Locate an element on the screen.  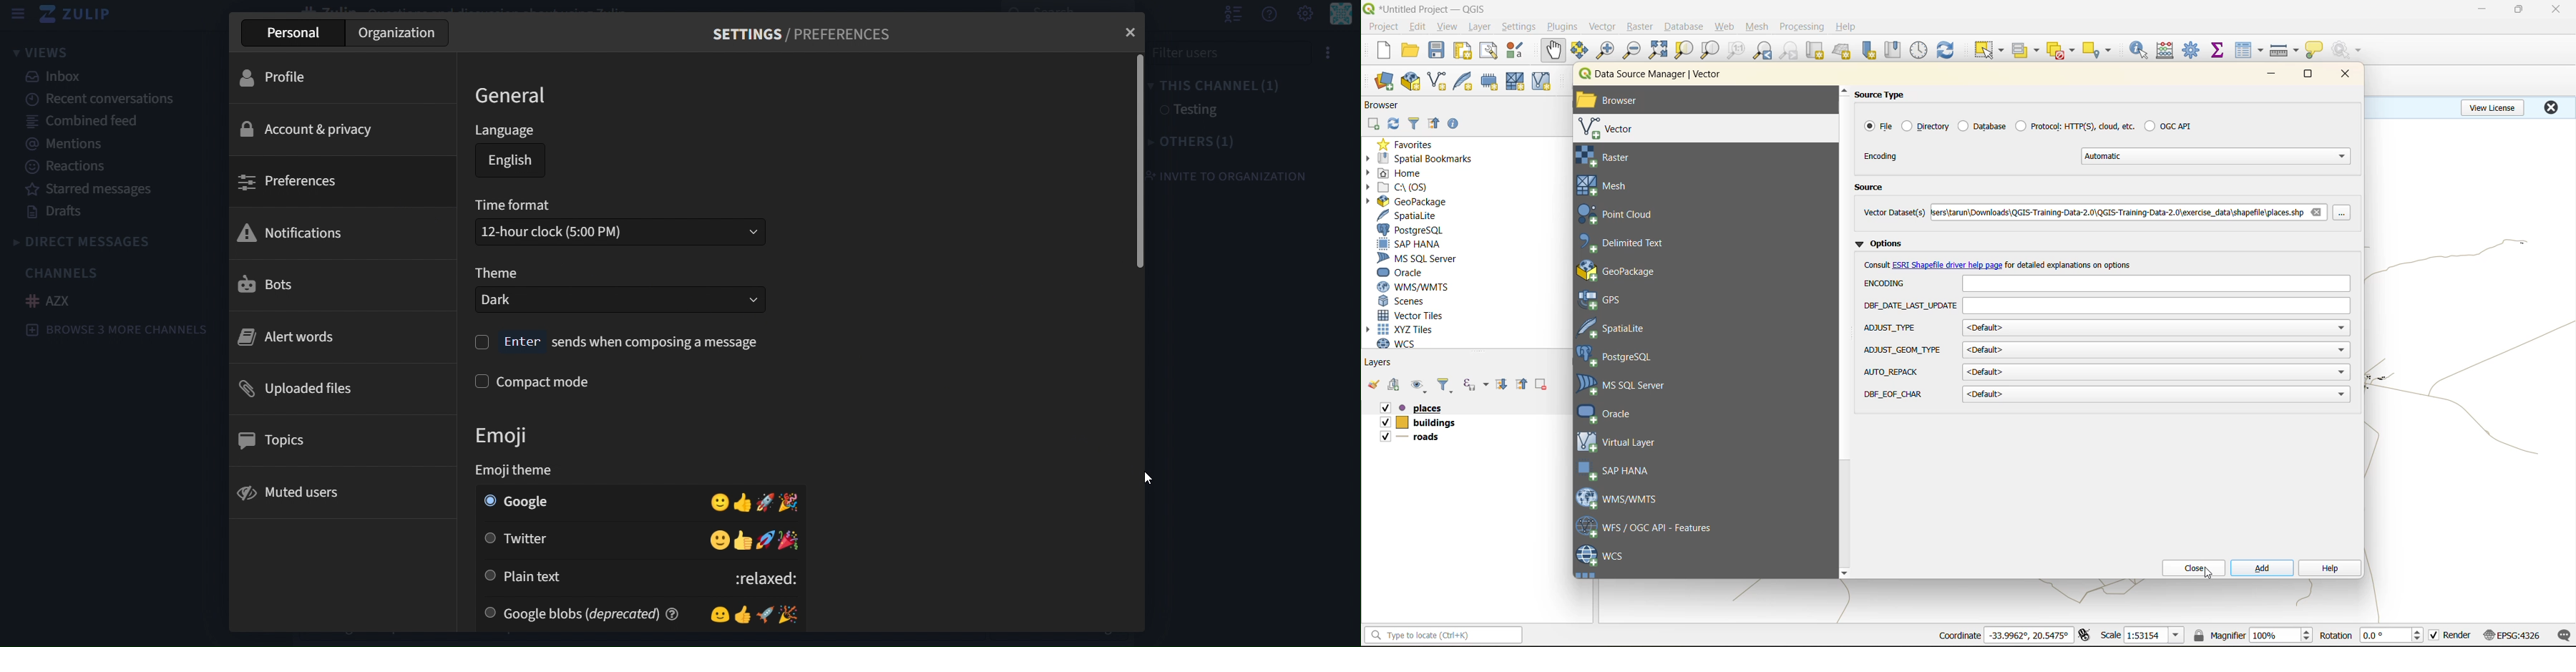
File User is located at coordinates (1227, 53).